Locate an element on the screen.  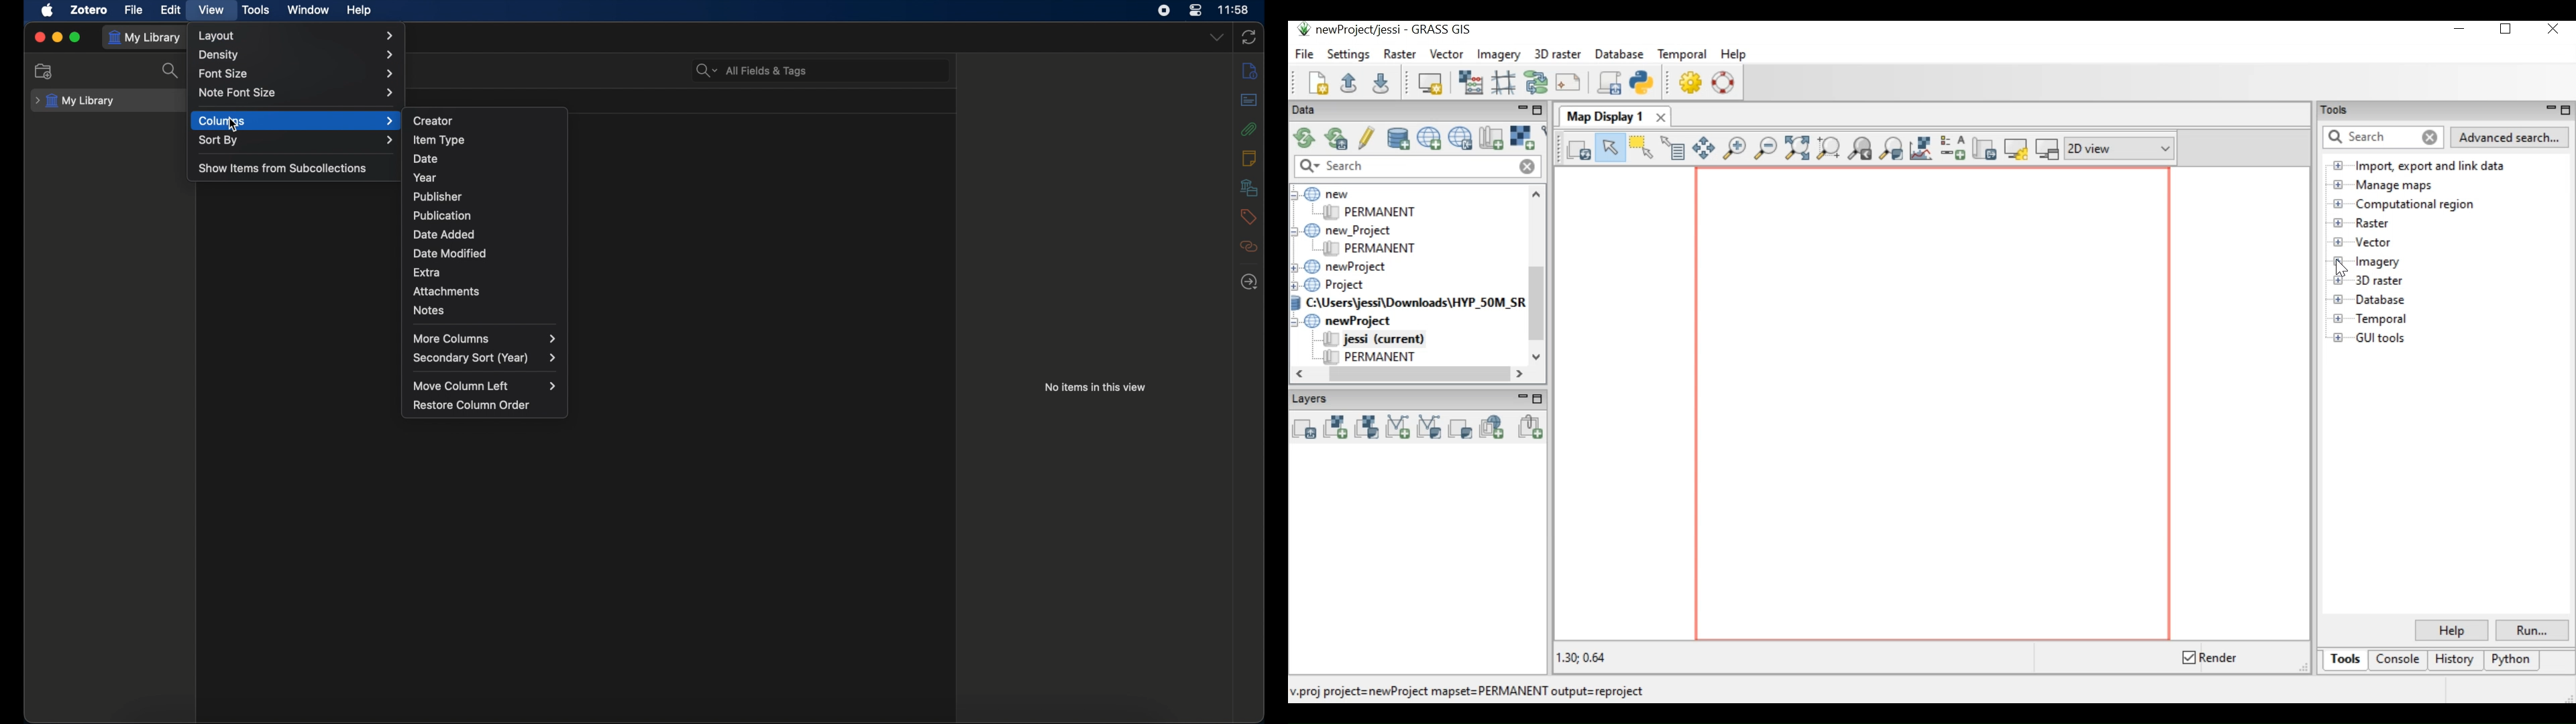
window is located at coordinates (309, 10).